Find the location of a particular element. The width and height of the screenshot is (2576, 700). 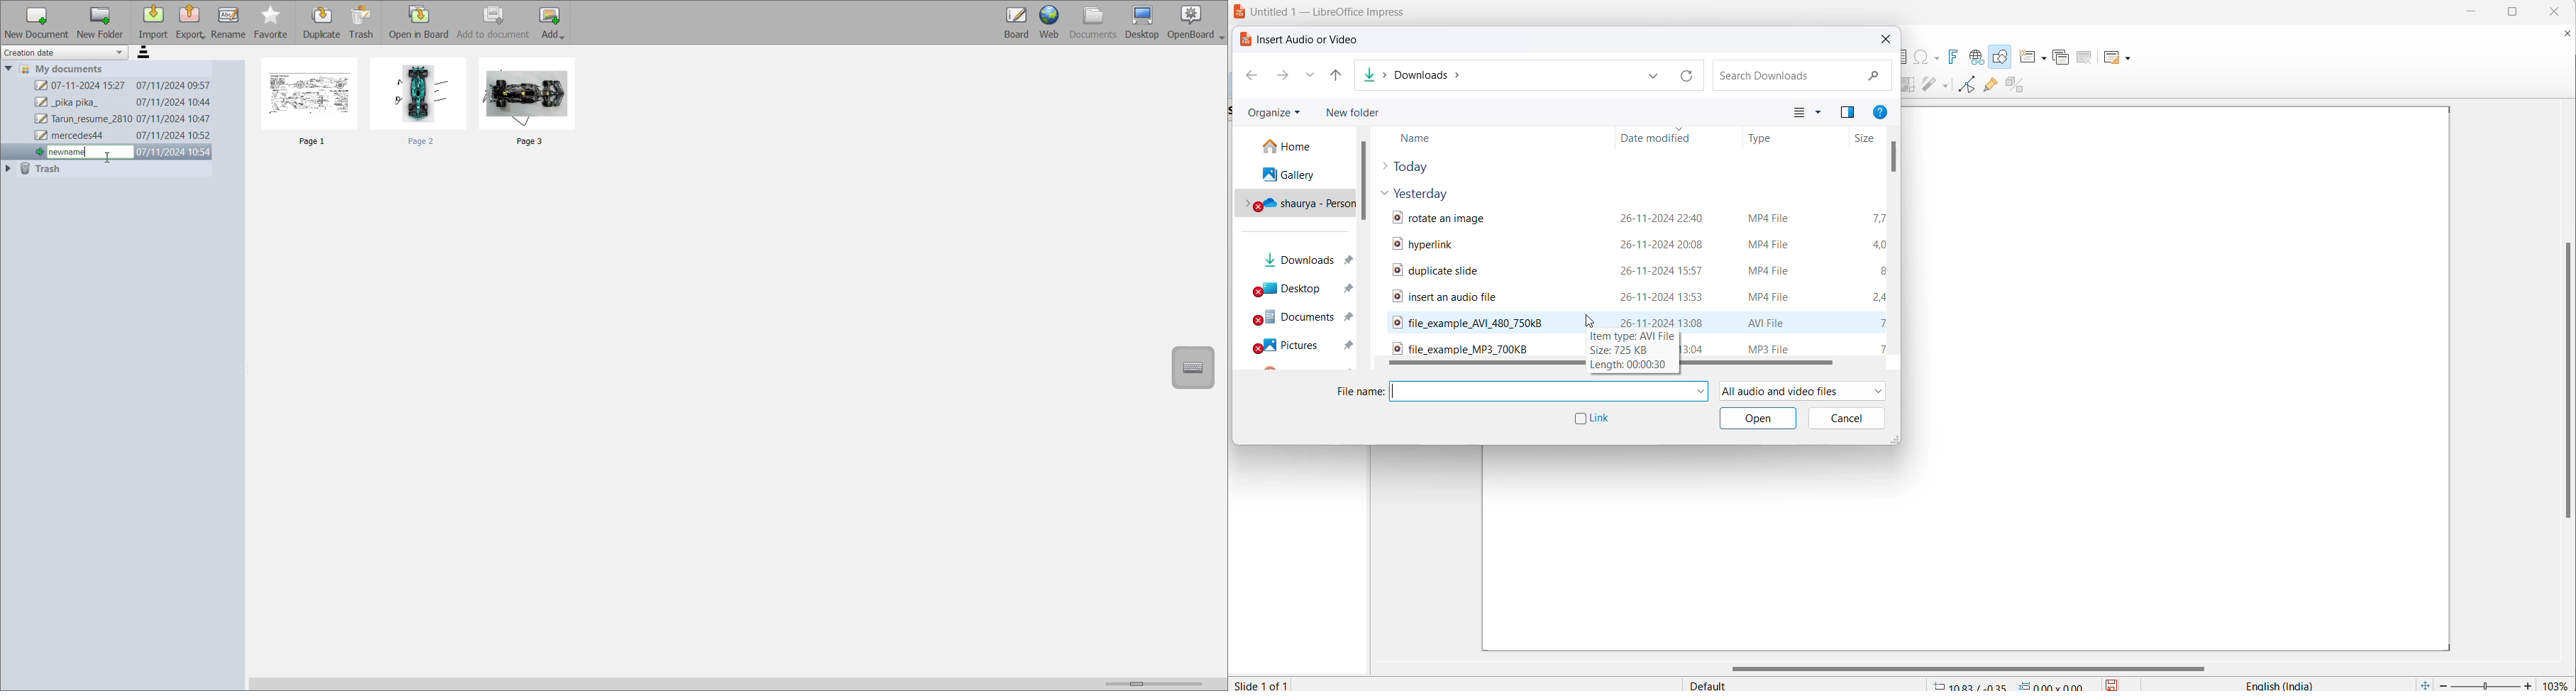

display virtual keyboard is located at coordinates (1196, 366).